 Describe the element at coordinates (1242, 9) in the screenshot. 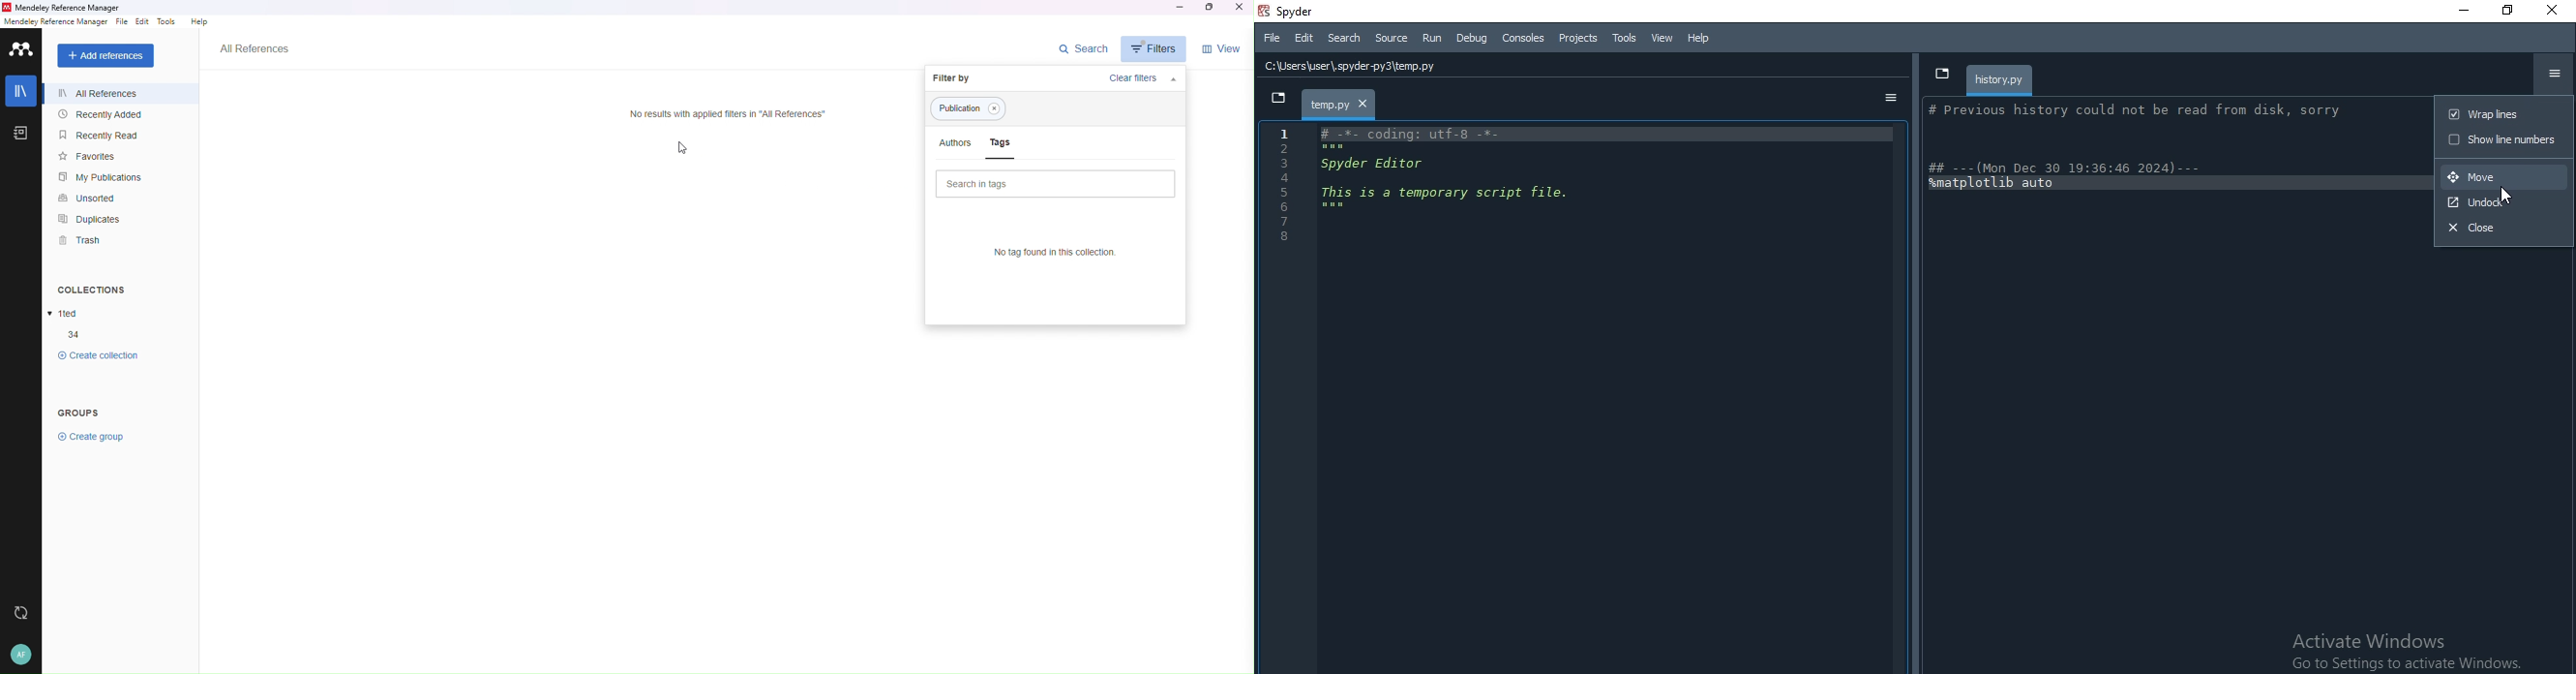

I see `Close` at that location.